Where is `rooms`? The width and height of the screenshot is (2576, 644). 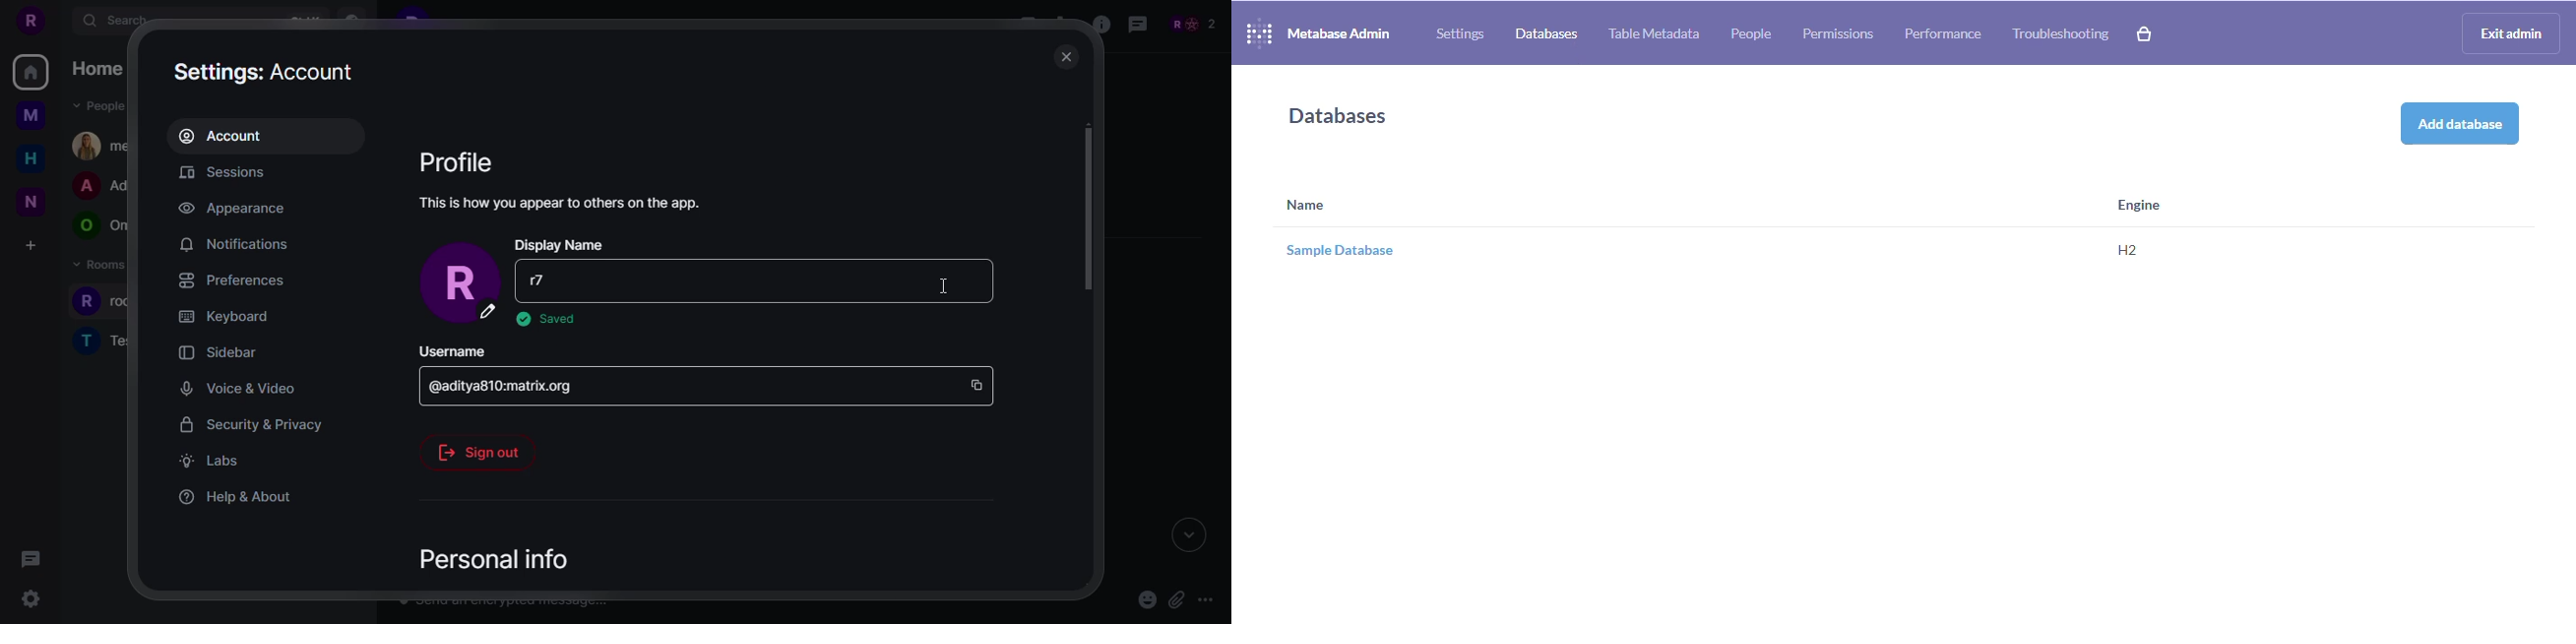
rooms is located at coordinates (105, 341).